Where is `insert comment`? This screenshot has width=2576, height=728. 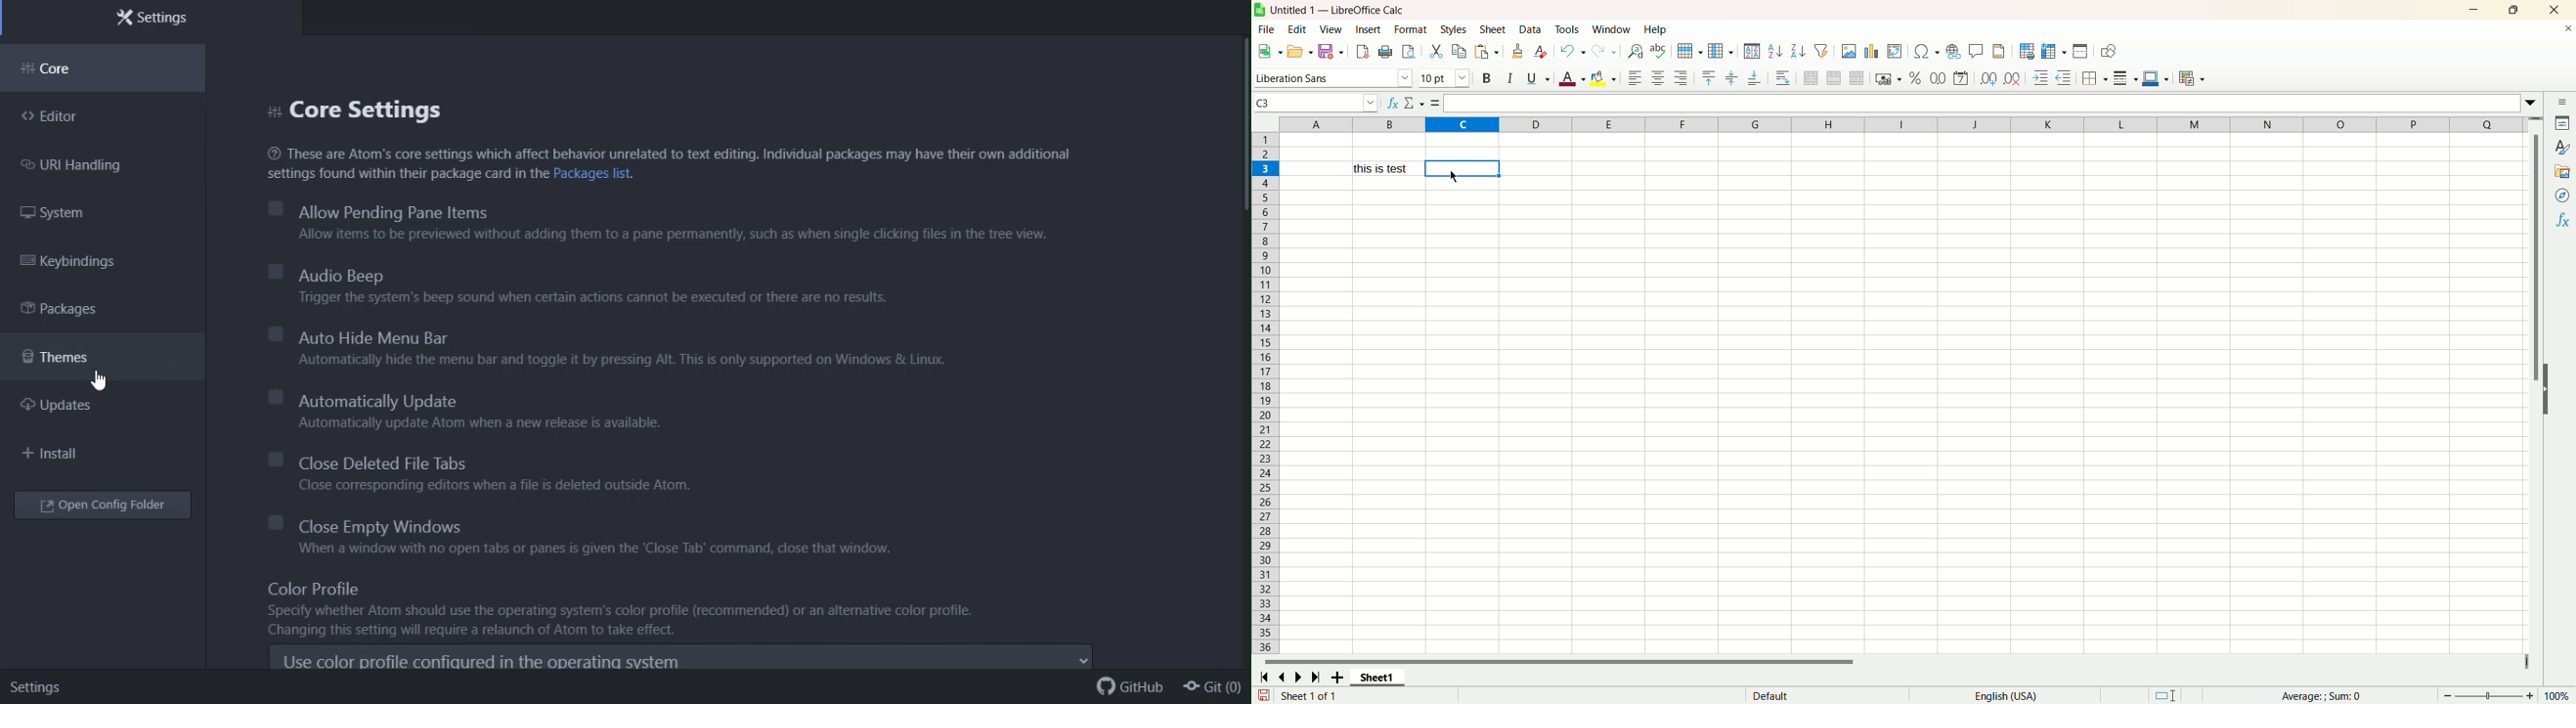 insert comment is located at coordinates (1978, 50).